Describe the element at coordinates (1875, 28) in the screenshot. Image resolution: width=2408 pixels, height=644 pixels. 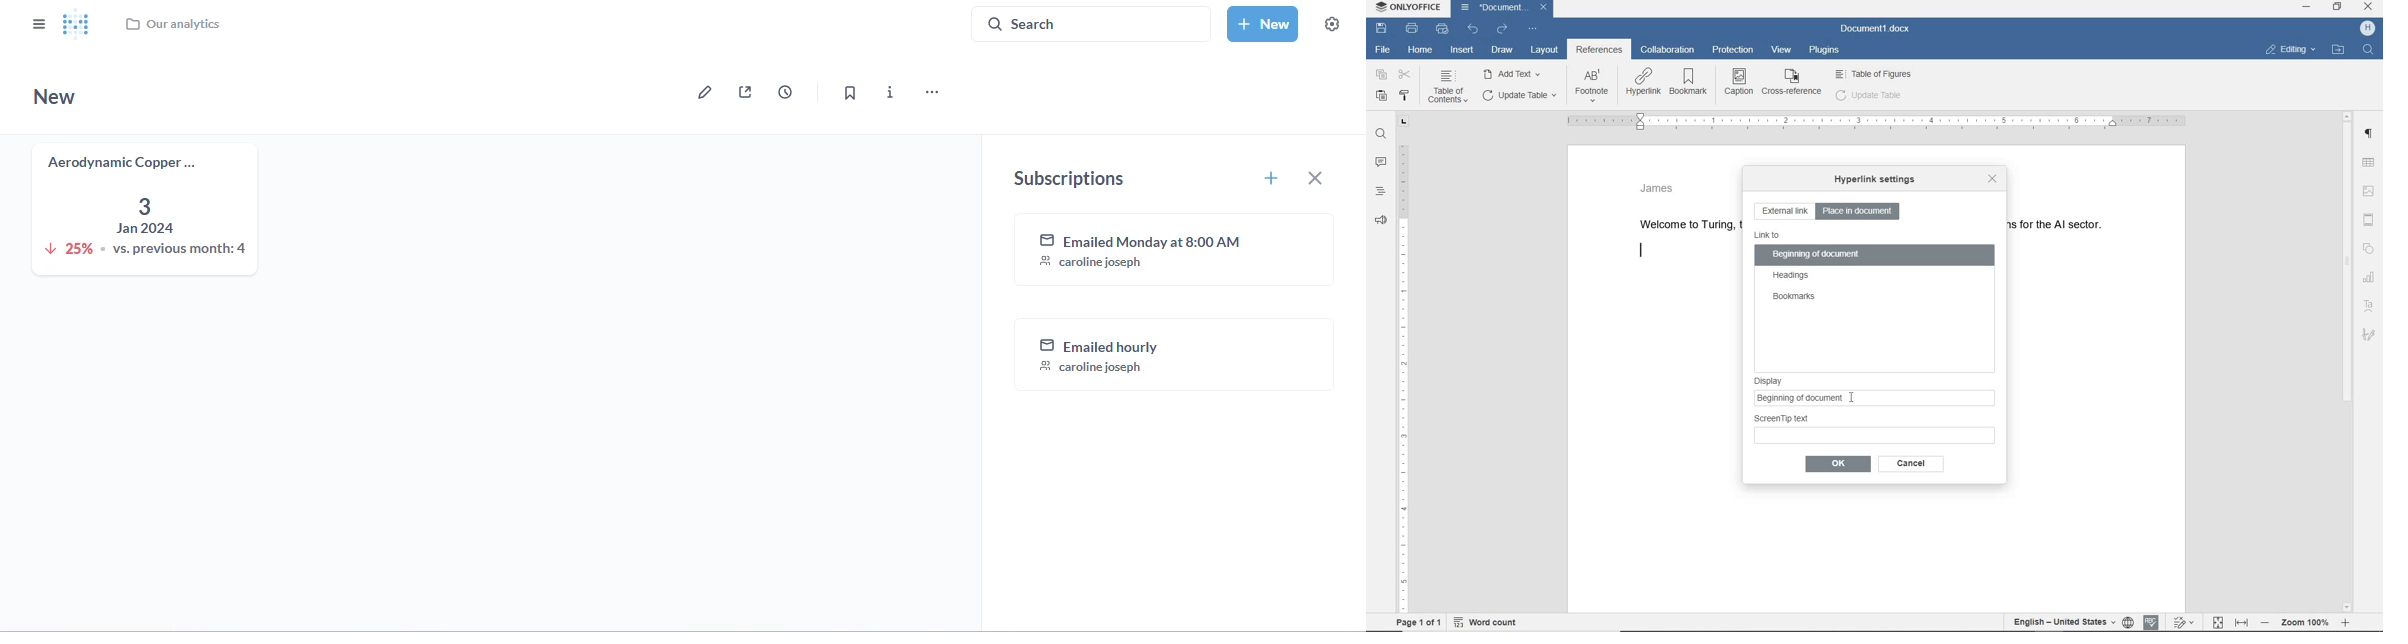
I see `document name` at that location.